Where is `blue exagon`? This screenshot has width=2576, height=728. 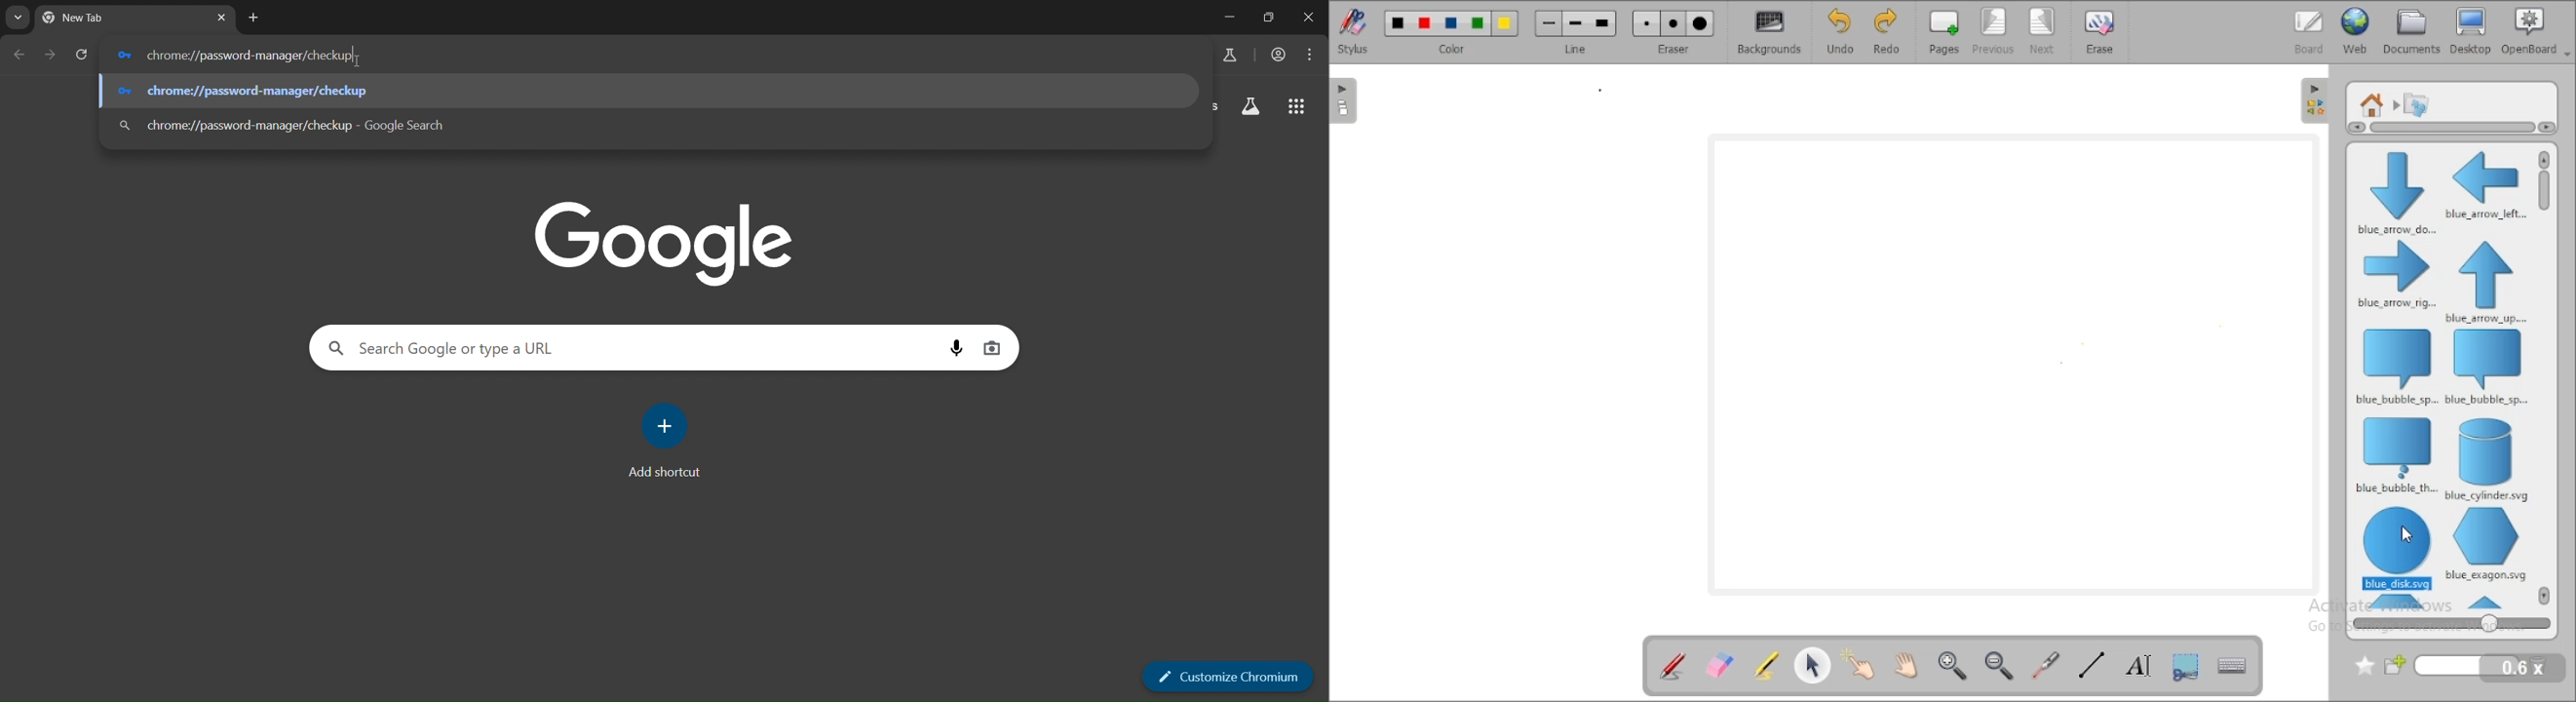
blue exagon is located at coordinates (2485, 544).